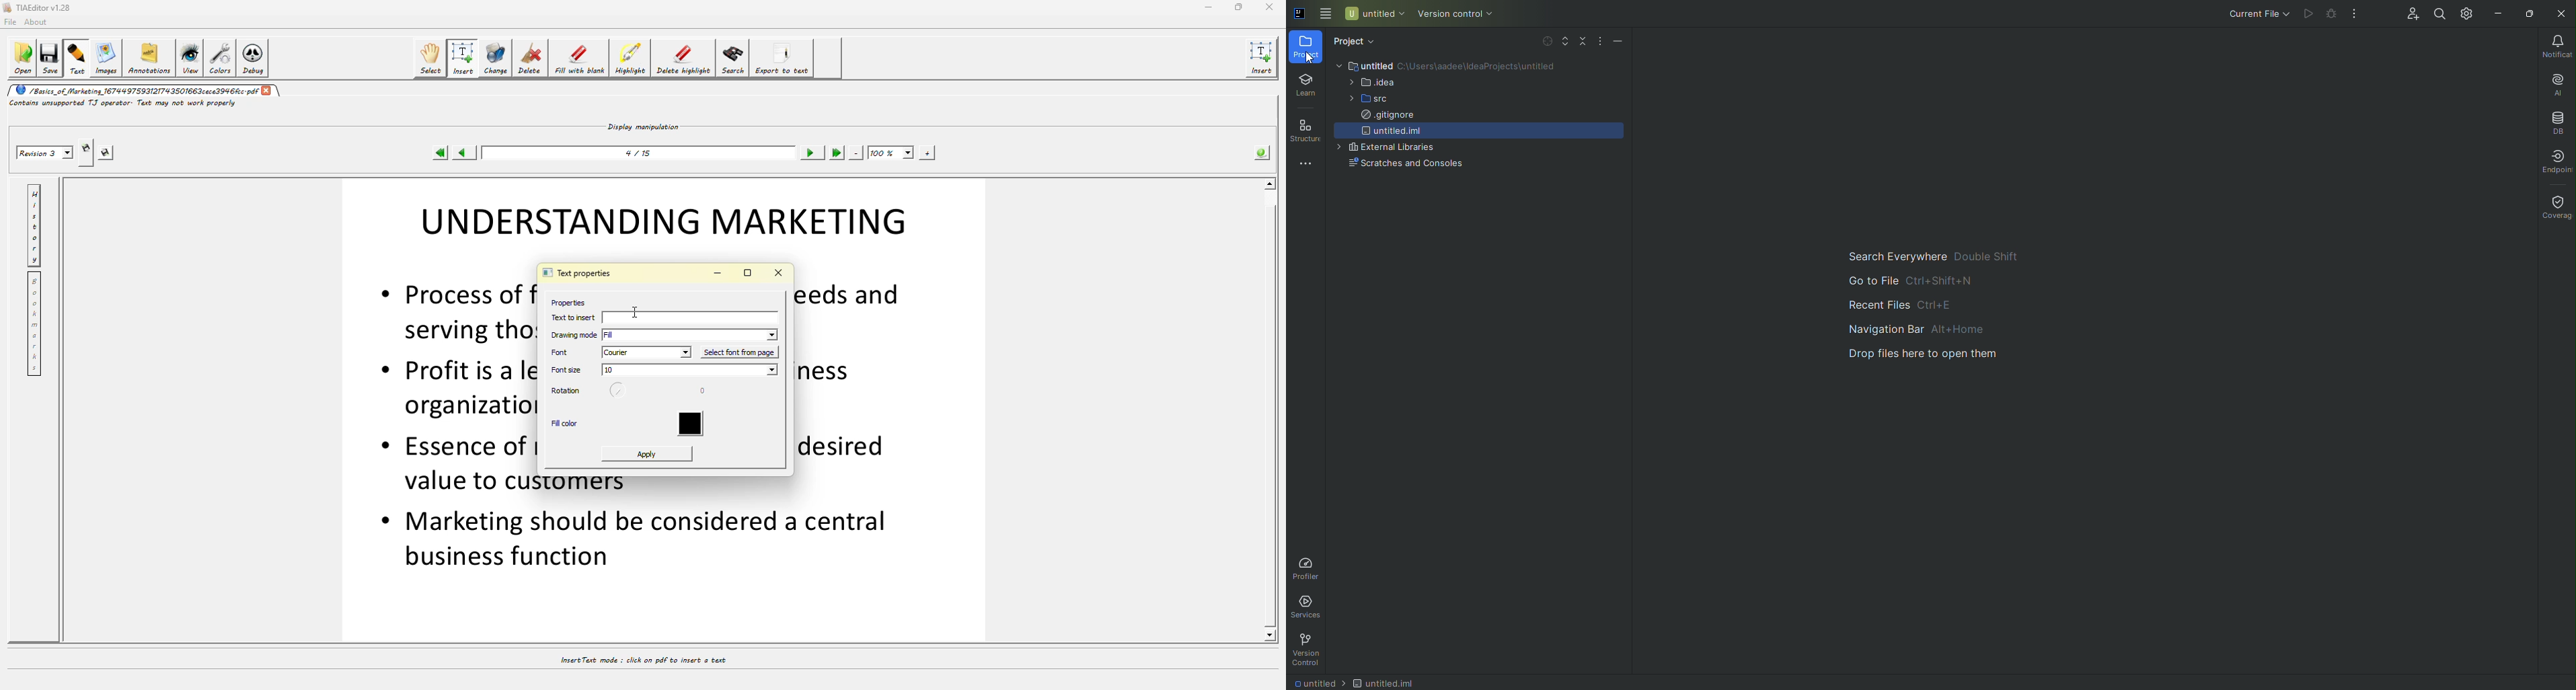  Describe the element at coordinates (1305, 58) in the screenshot. I see `pointer` at that location.